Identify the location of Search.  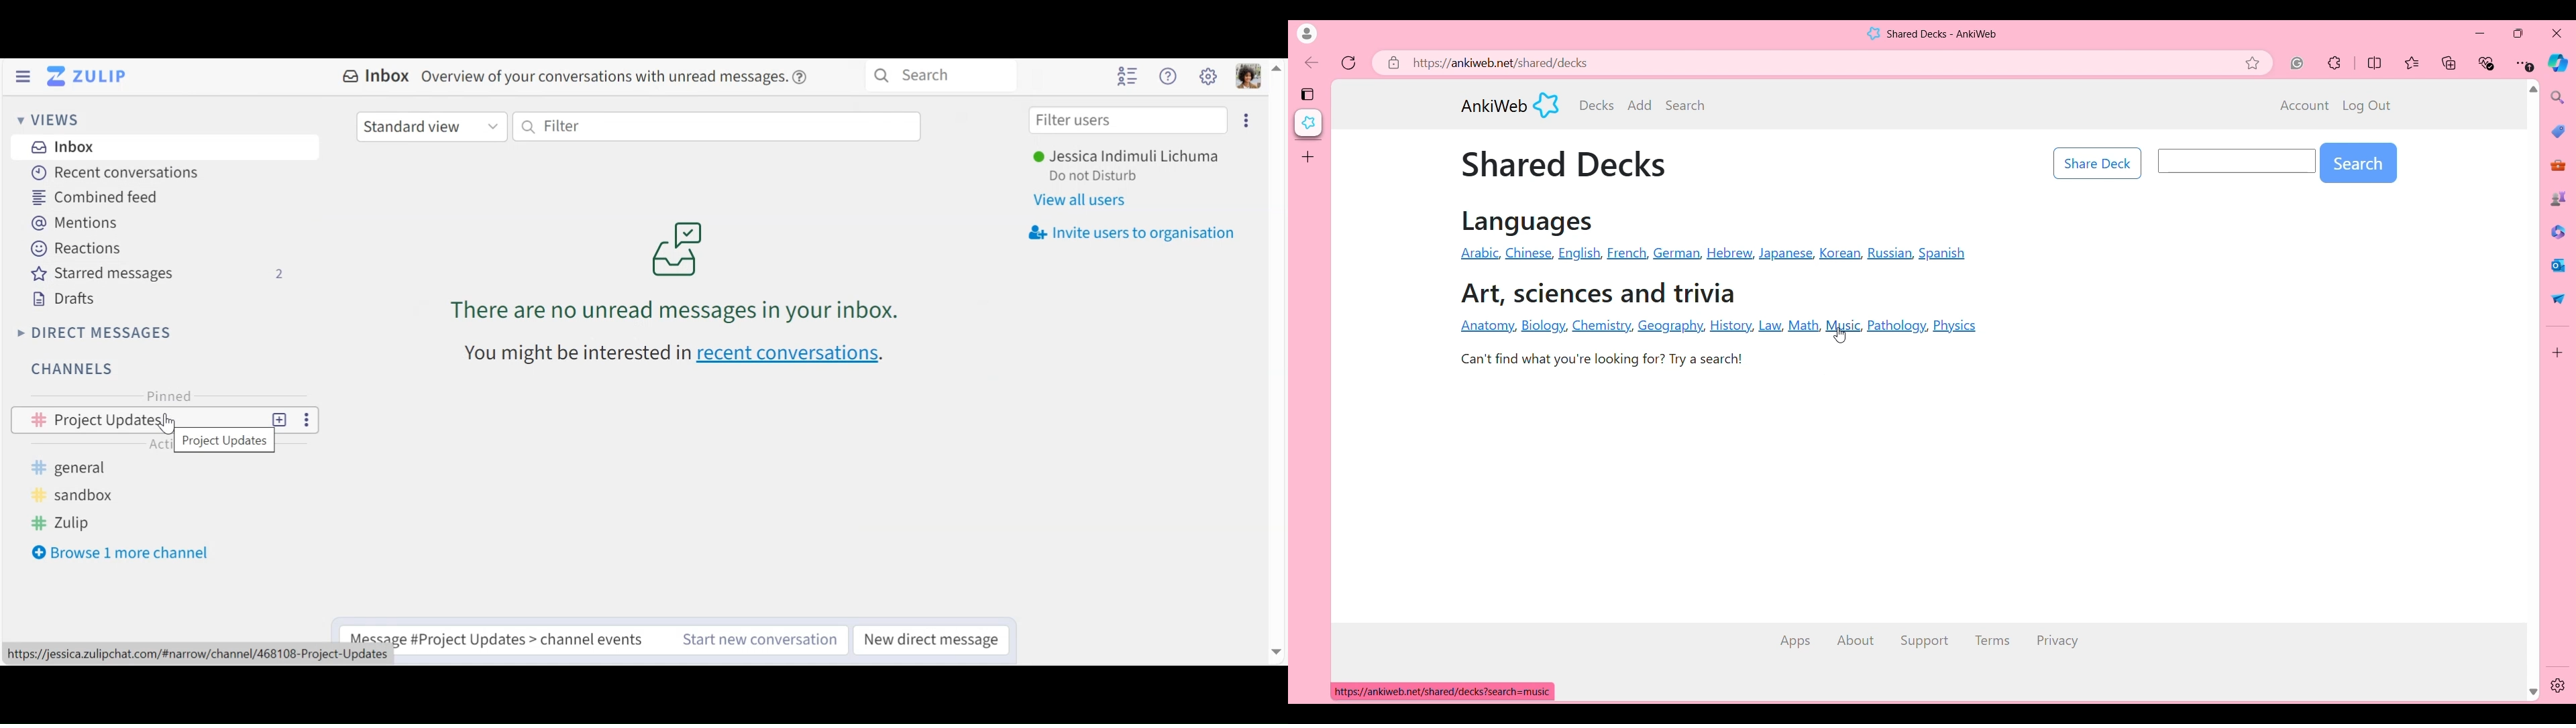
(2559, 97).